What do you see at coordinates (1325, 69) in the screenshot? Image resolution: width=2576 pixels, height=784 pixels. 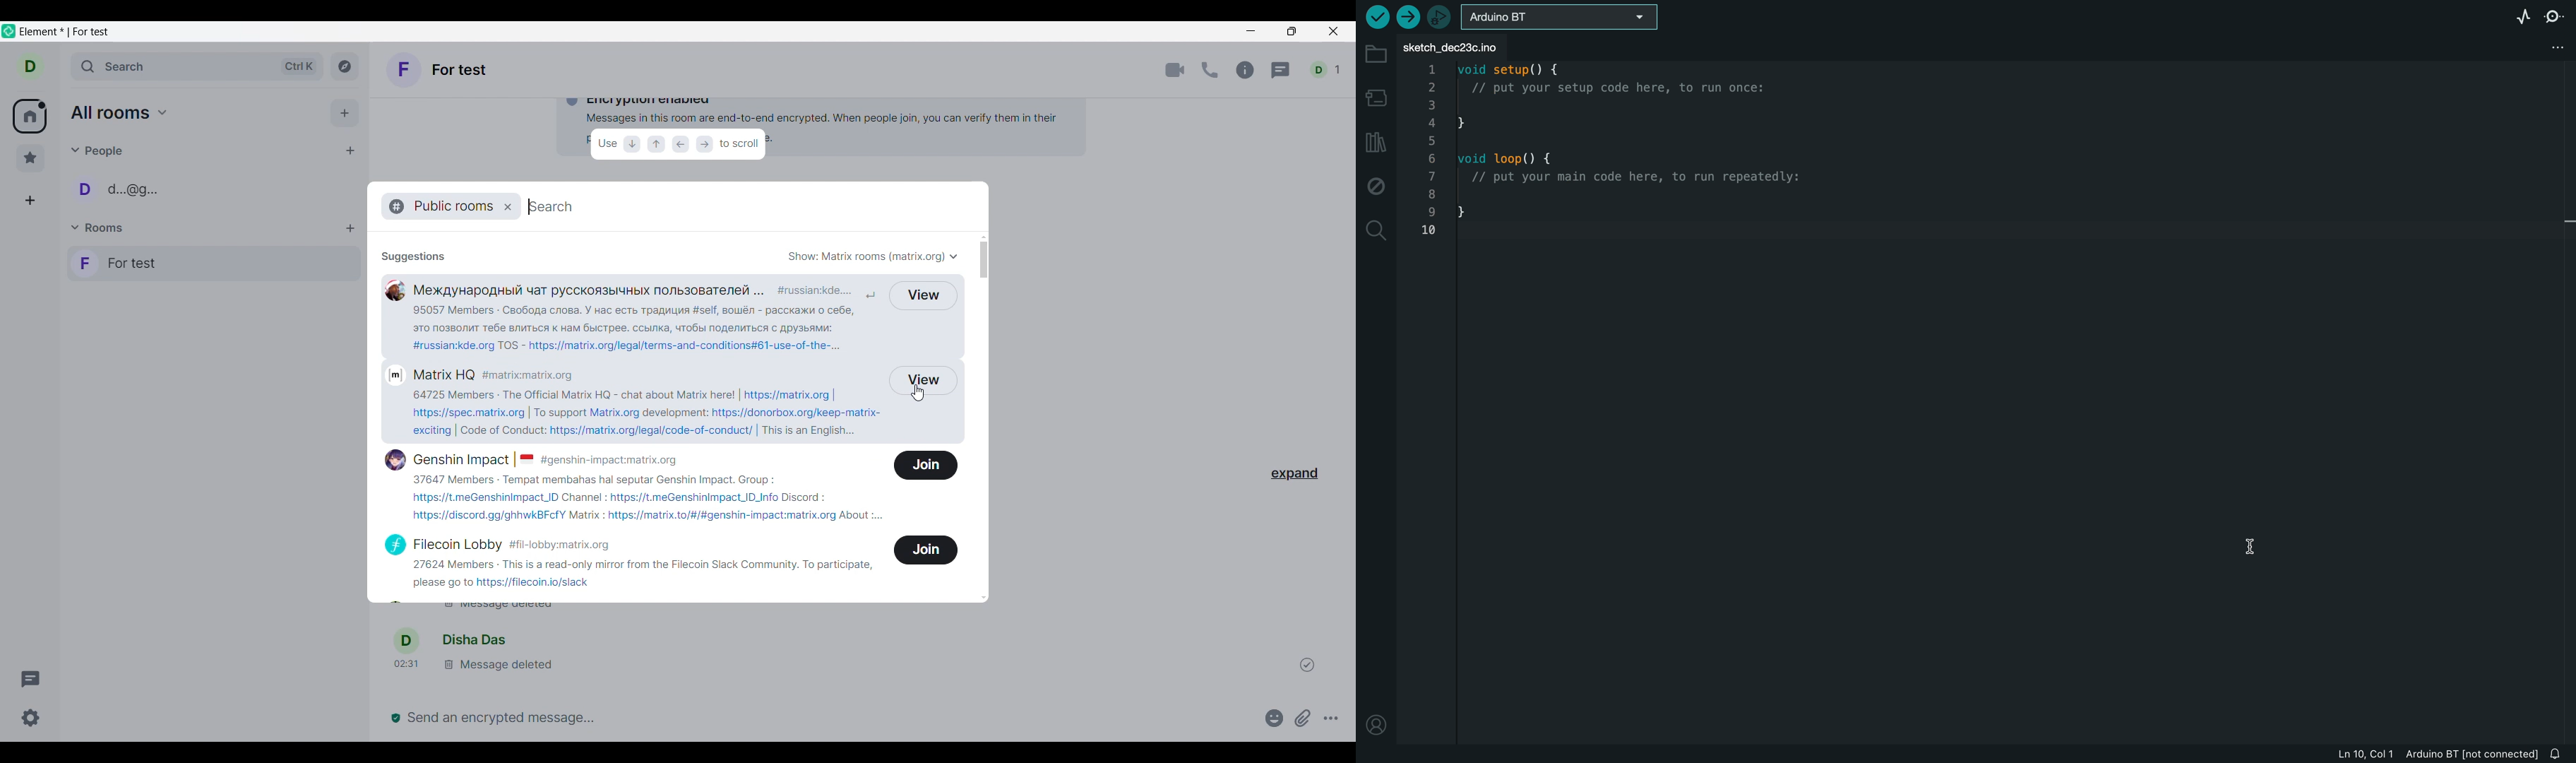 I see `number of people in the room` at bounding box center [1325, 69].